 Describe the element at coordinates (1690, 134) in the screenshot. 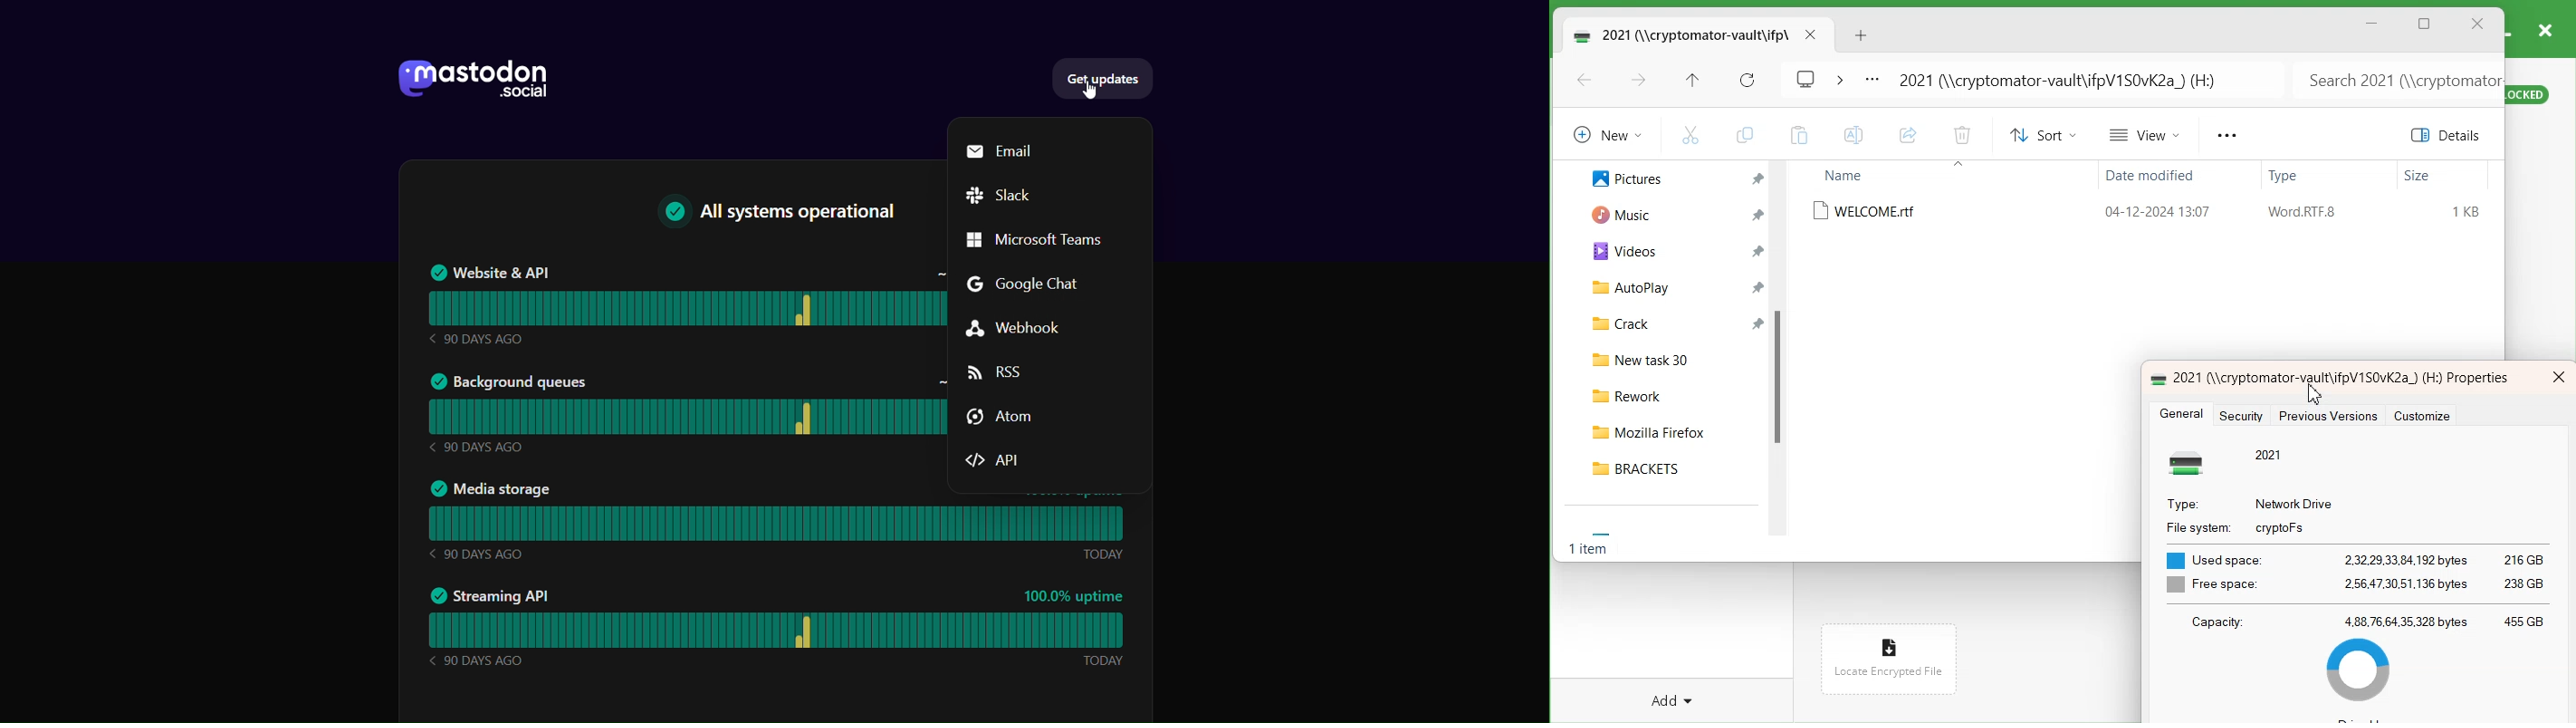

I see `Cut` at that location.